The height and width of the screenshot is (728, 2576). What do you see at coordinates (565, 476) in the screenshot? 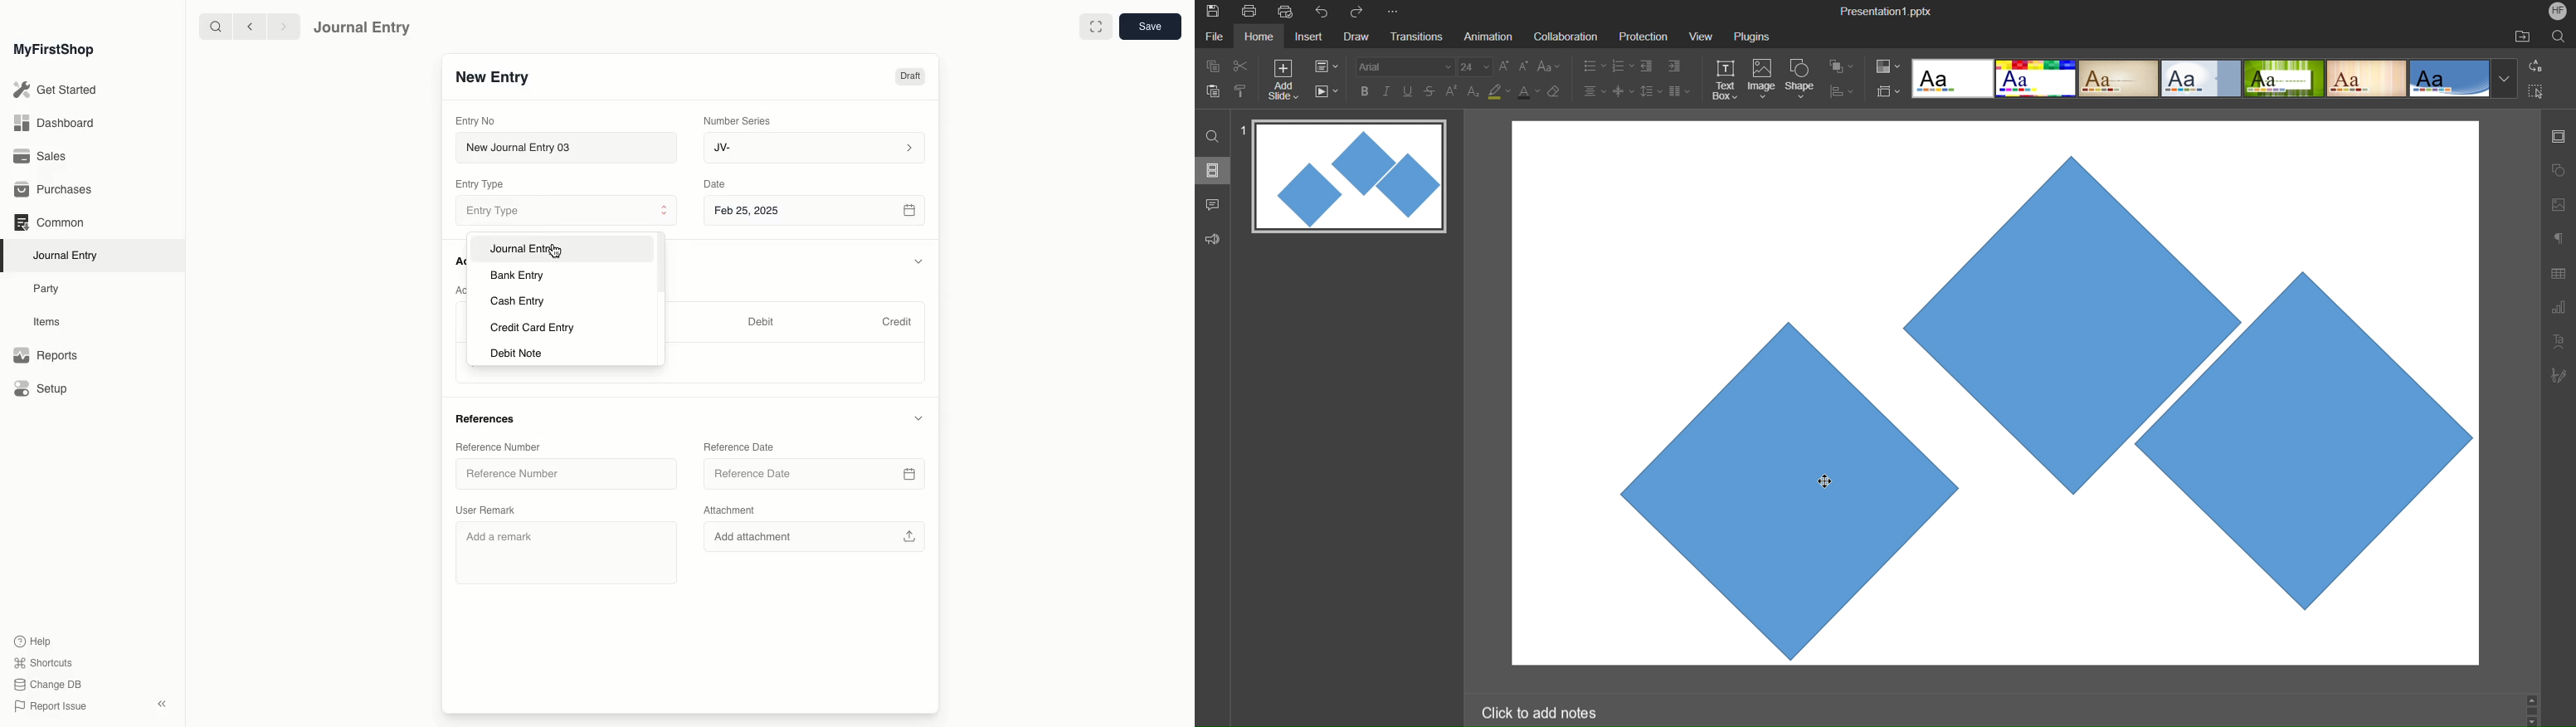
I see `Reference Number` at bounding box center [565, 476].